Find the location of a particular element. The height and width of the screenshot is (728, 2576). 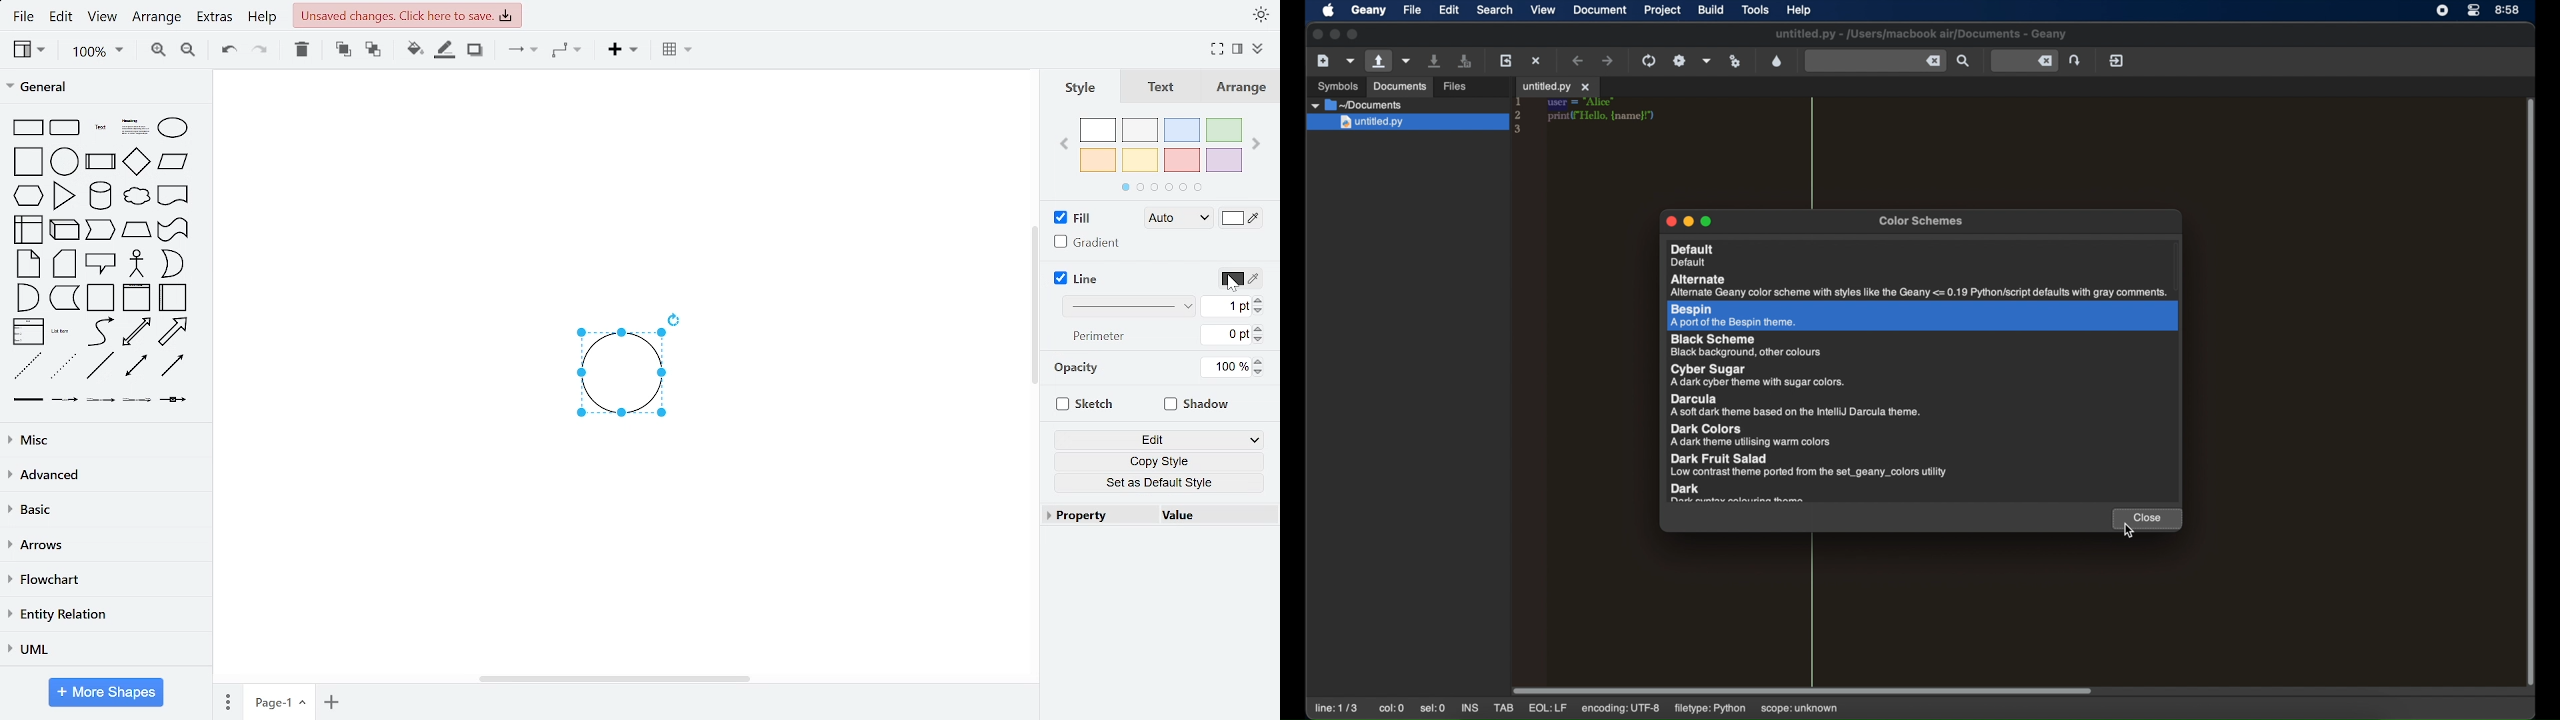

compile the current file is located at coordinates (1649, 61).